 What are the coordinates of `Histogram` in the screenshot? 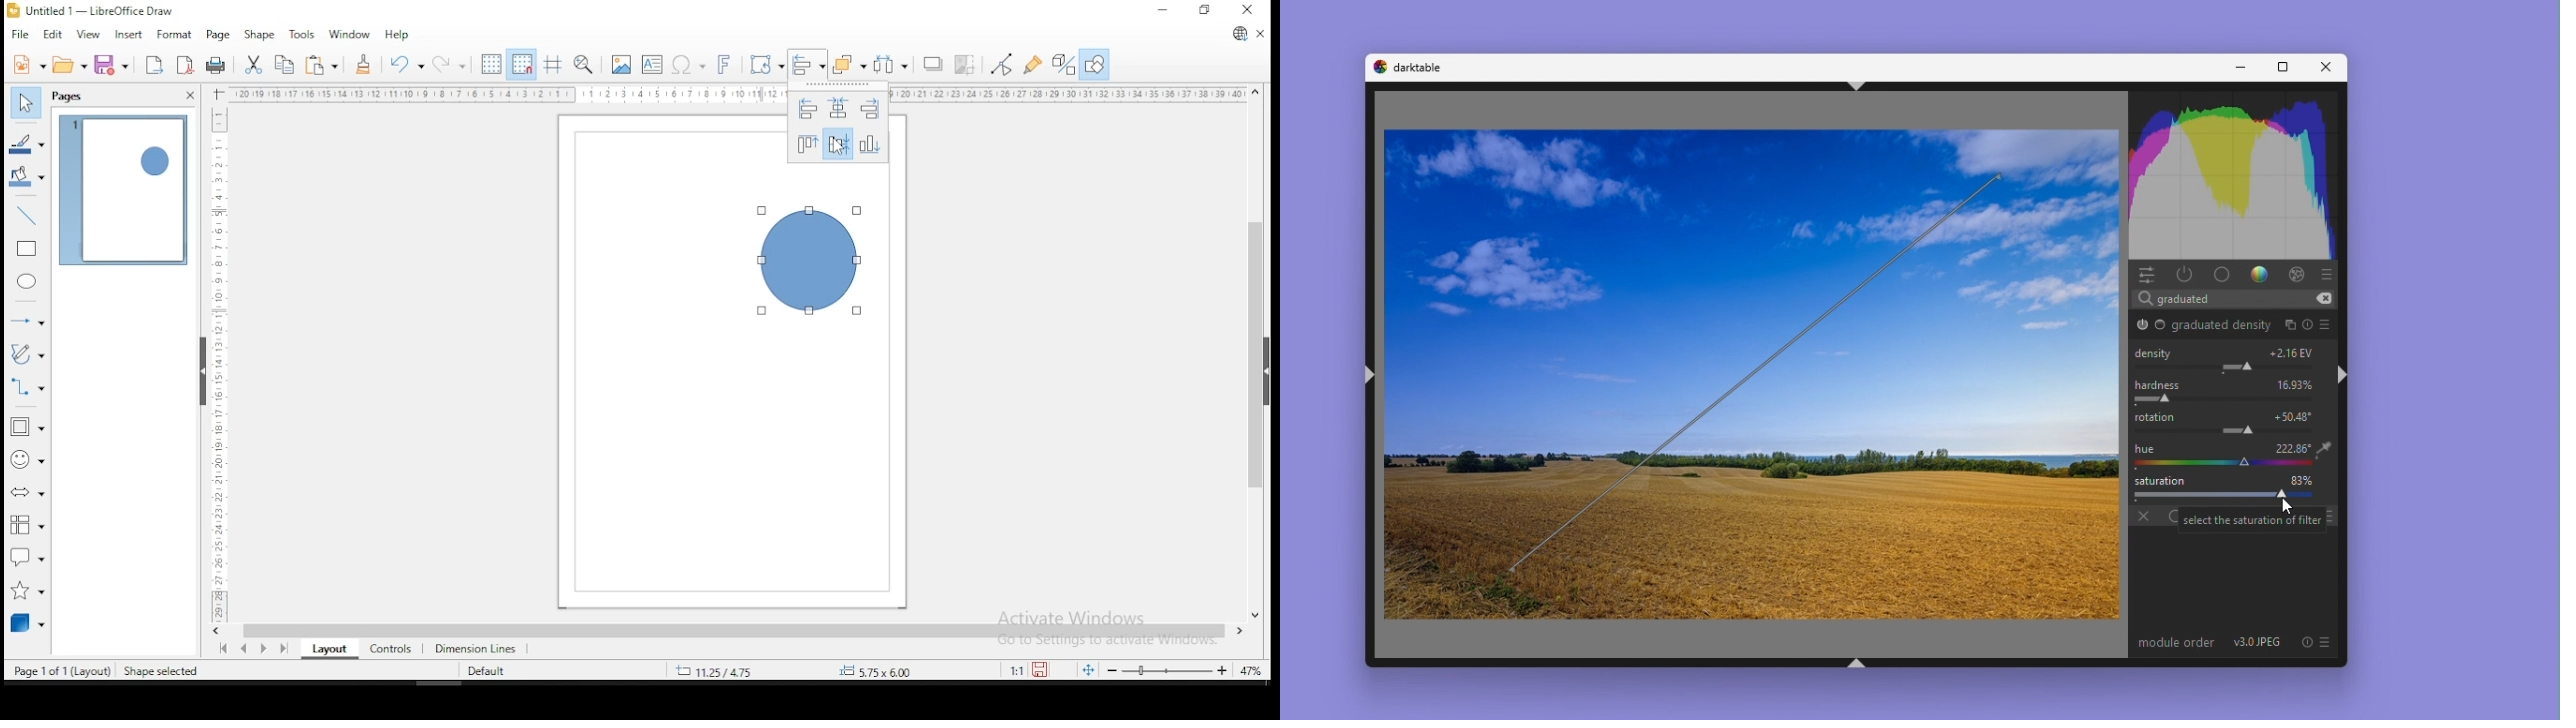 It's located at (2235, 171).